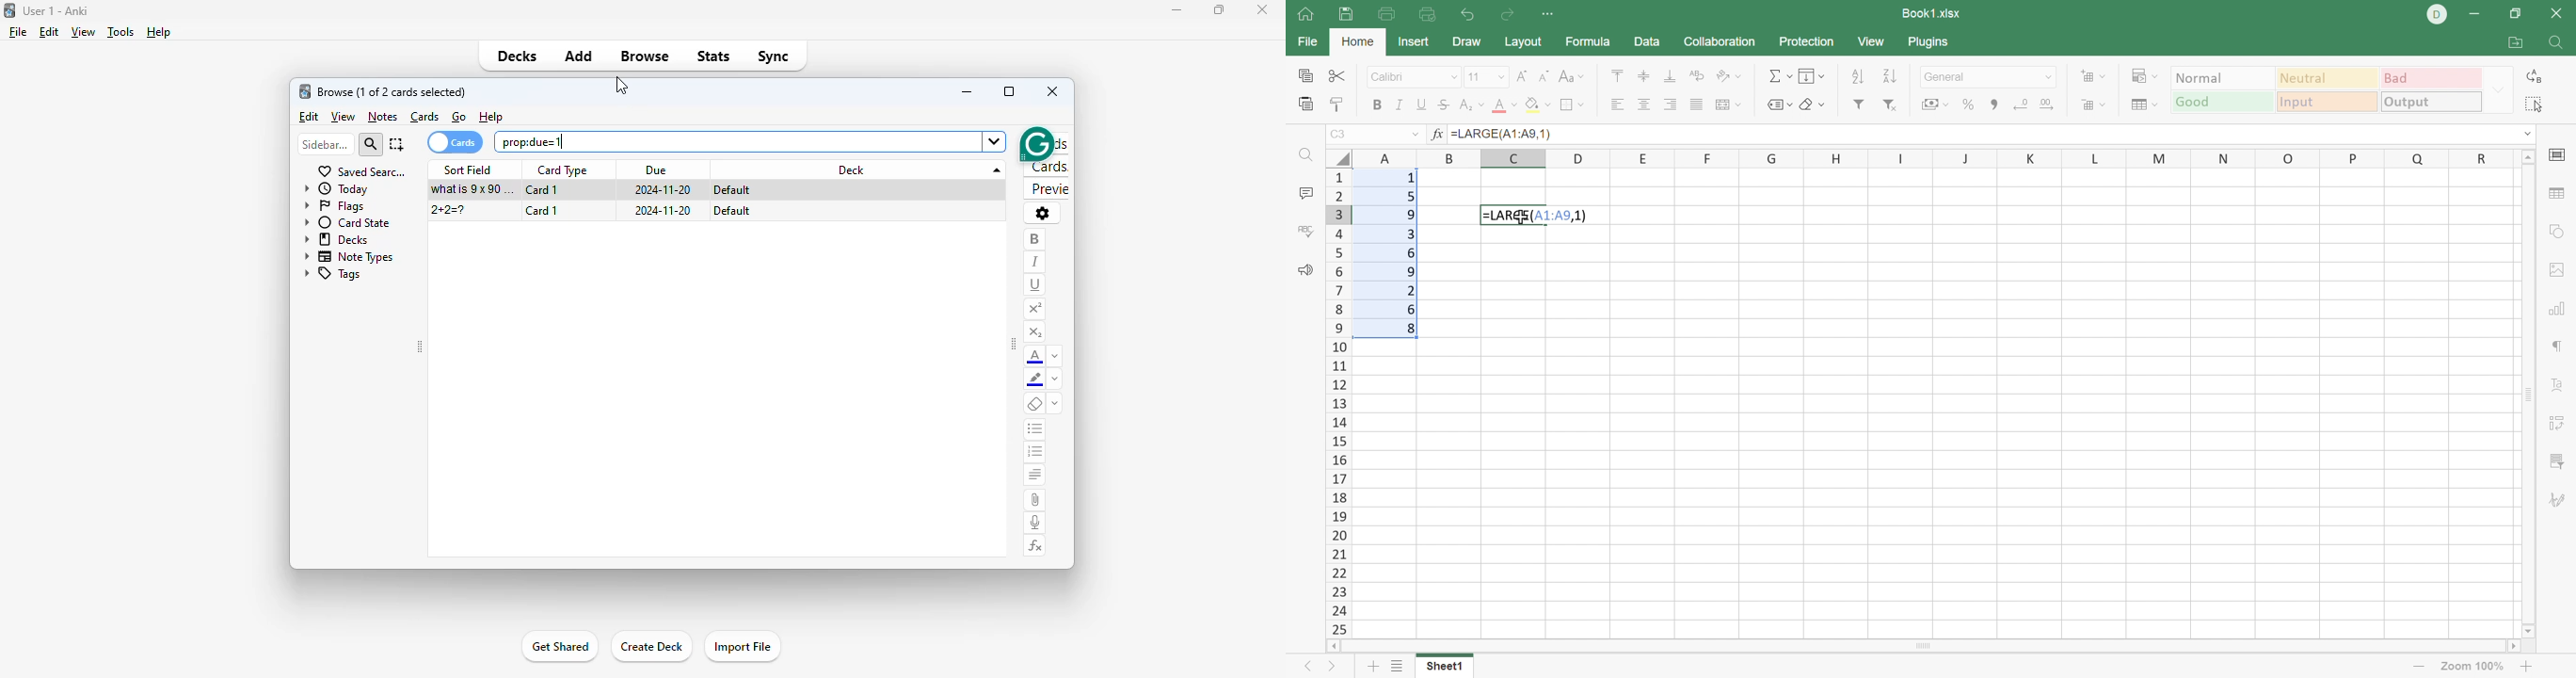 This screenshot has height=700, width=2576. I want to click on =LARGE(A1:A9,1), so click(1538, 215).